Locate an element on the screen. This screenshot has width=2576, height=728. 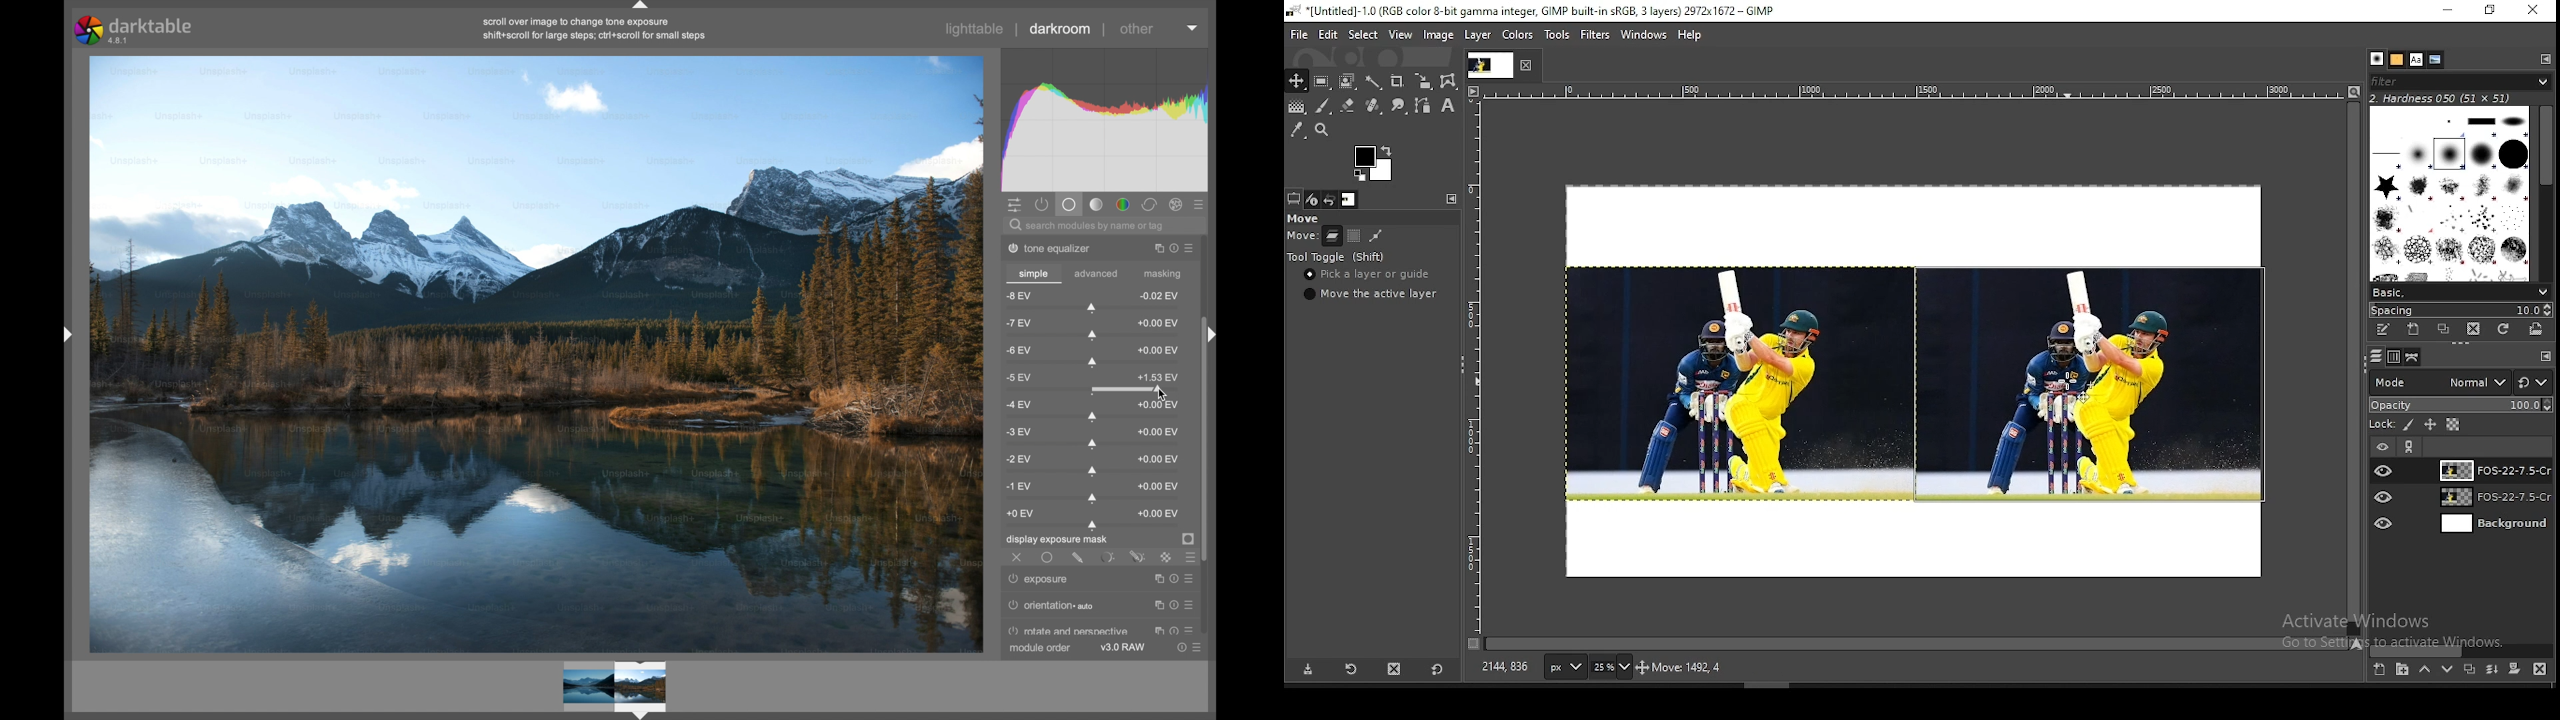
raster mask is located at coordinates (1166, 559).